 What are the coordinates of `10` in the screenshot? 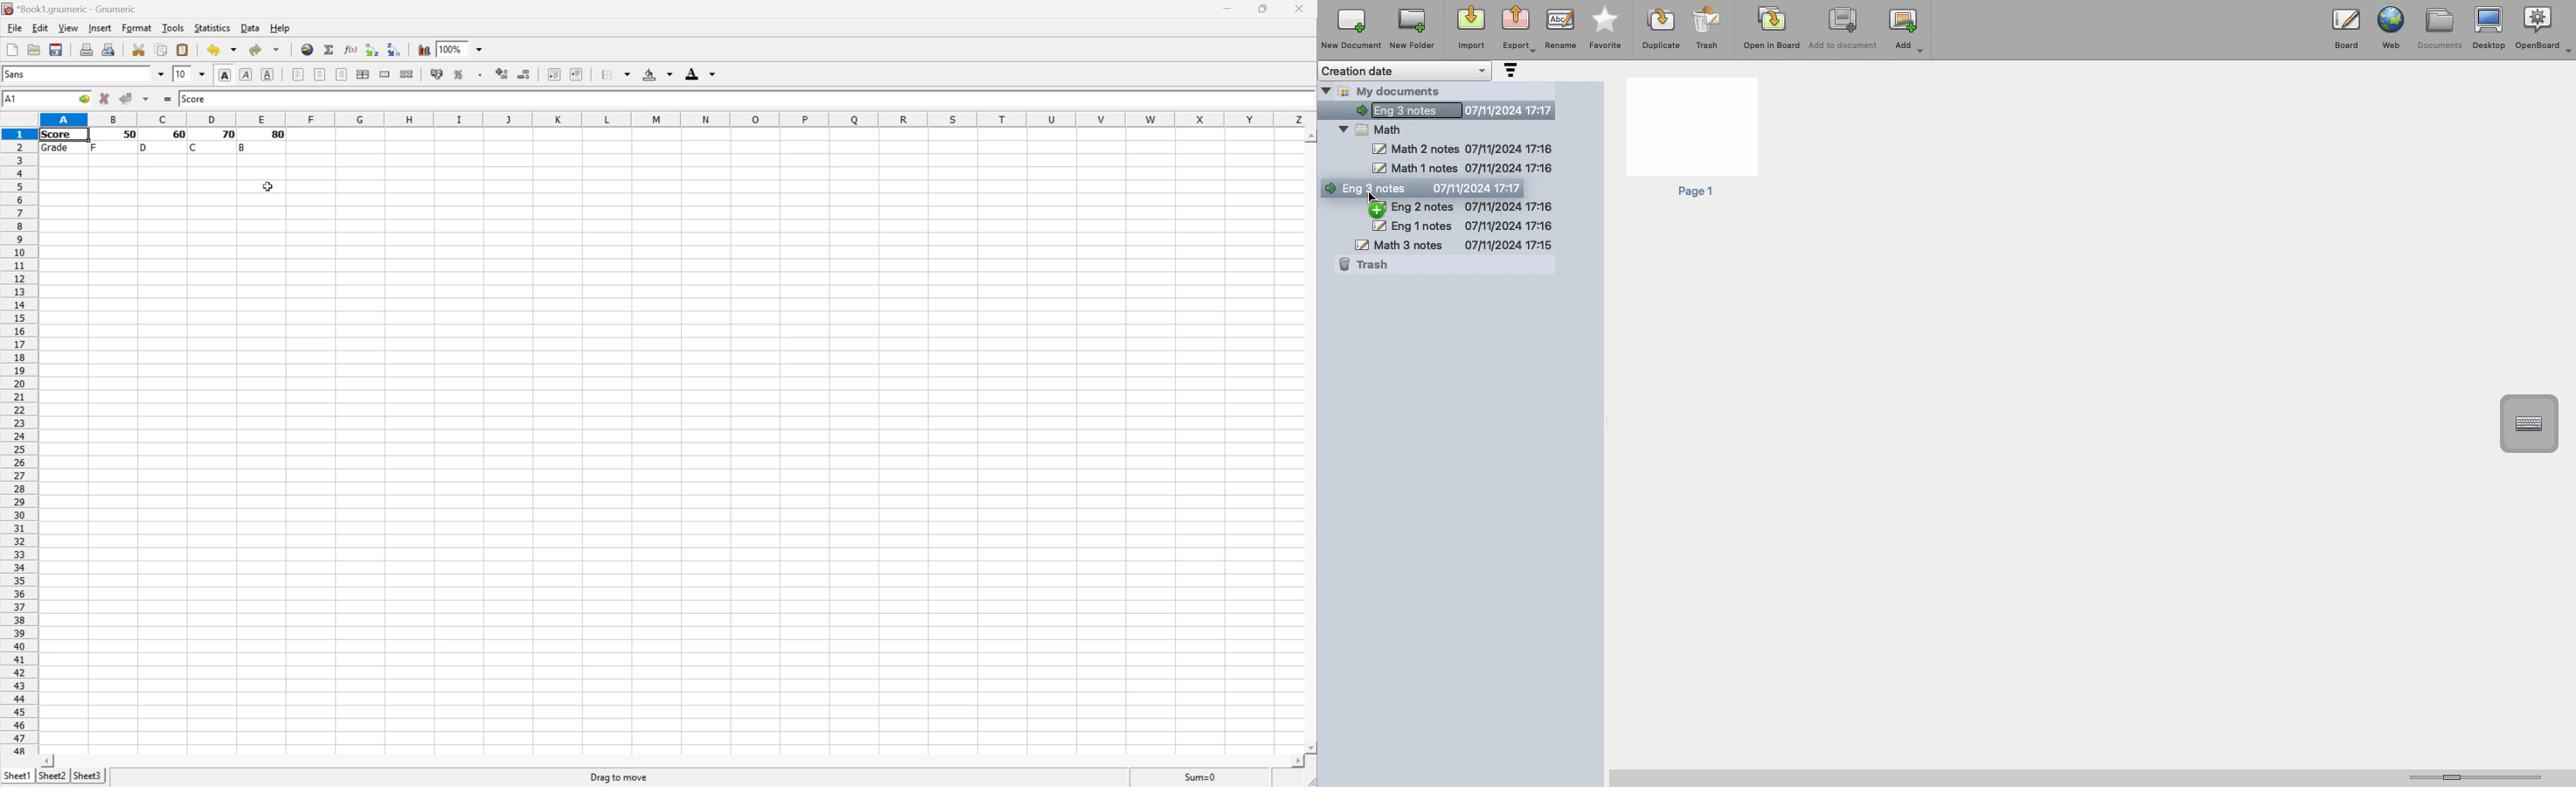 It's located at (178, 75).